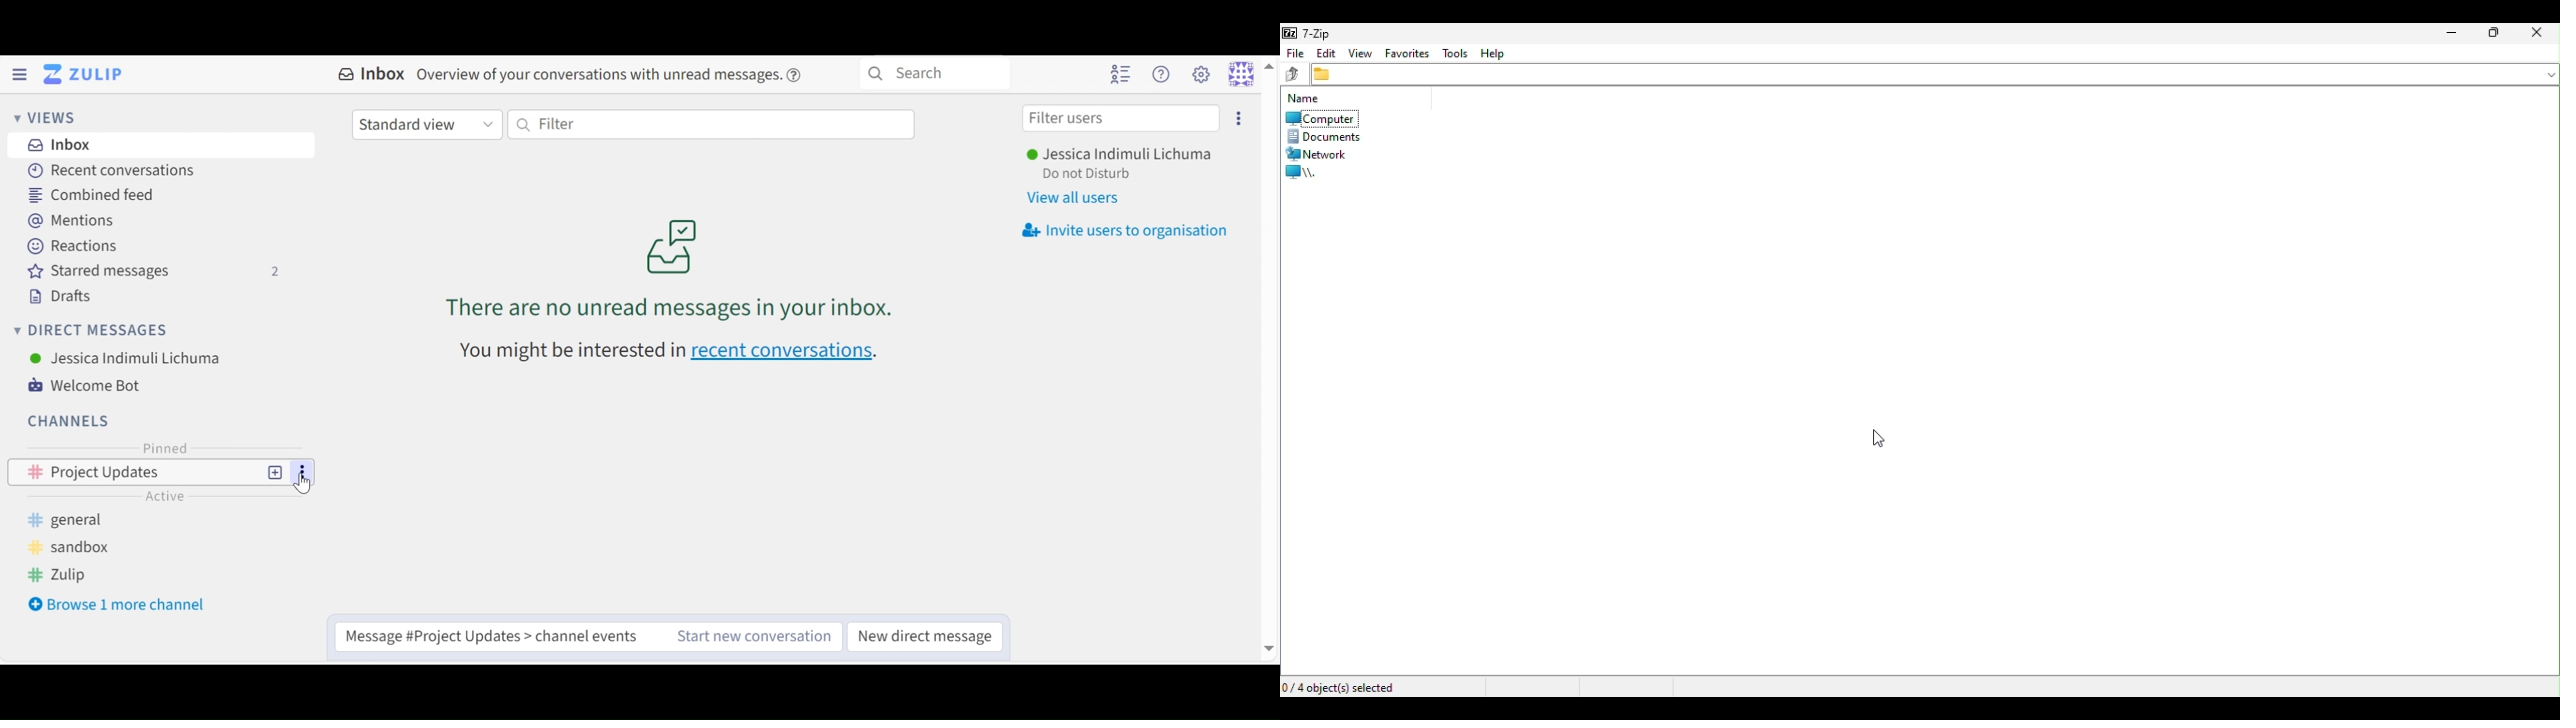 This screenshot has height=728, width=2576. I want to click on Channels, so click(71, 421).